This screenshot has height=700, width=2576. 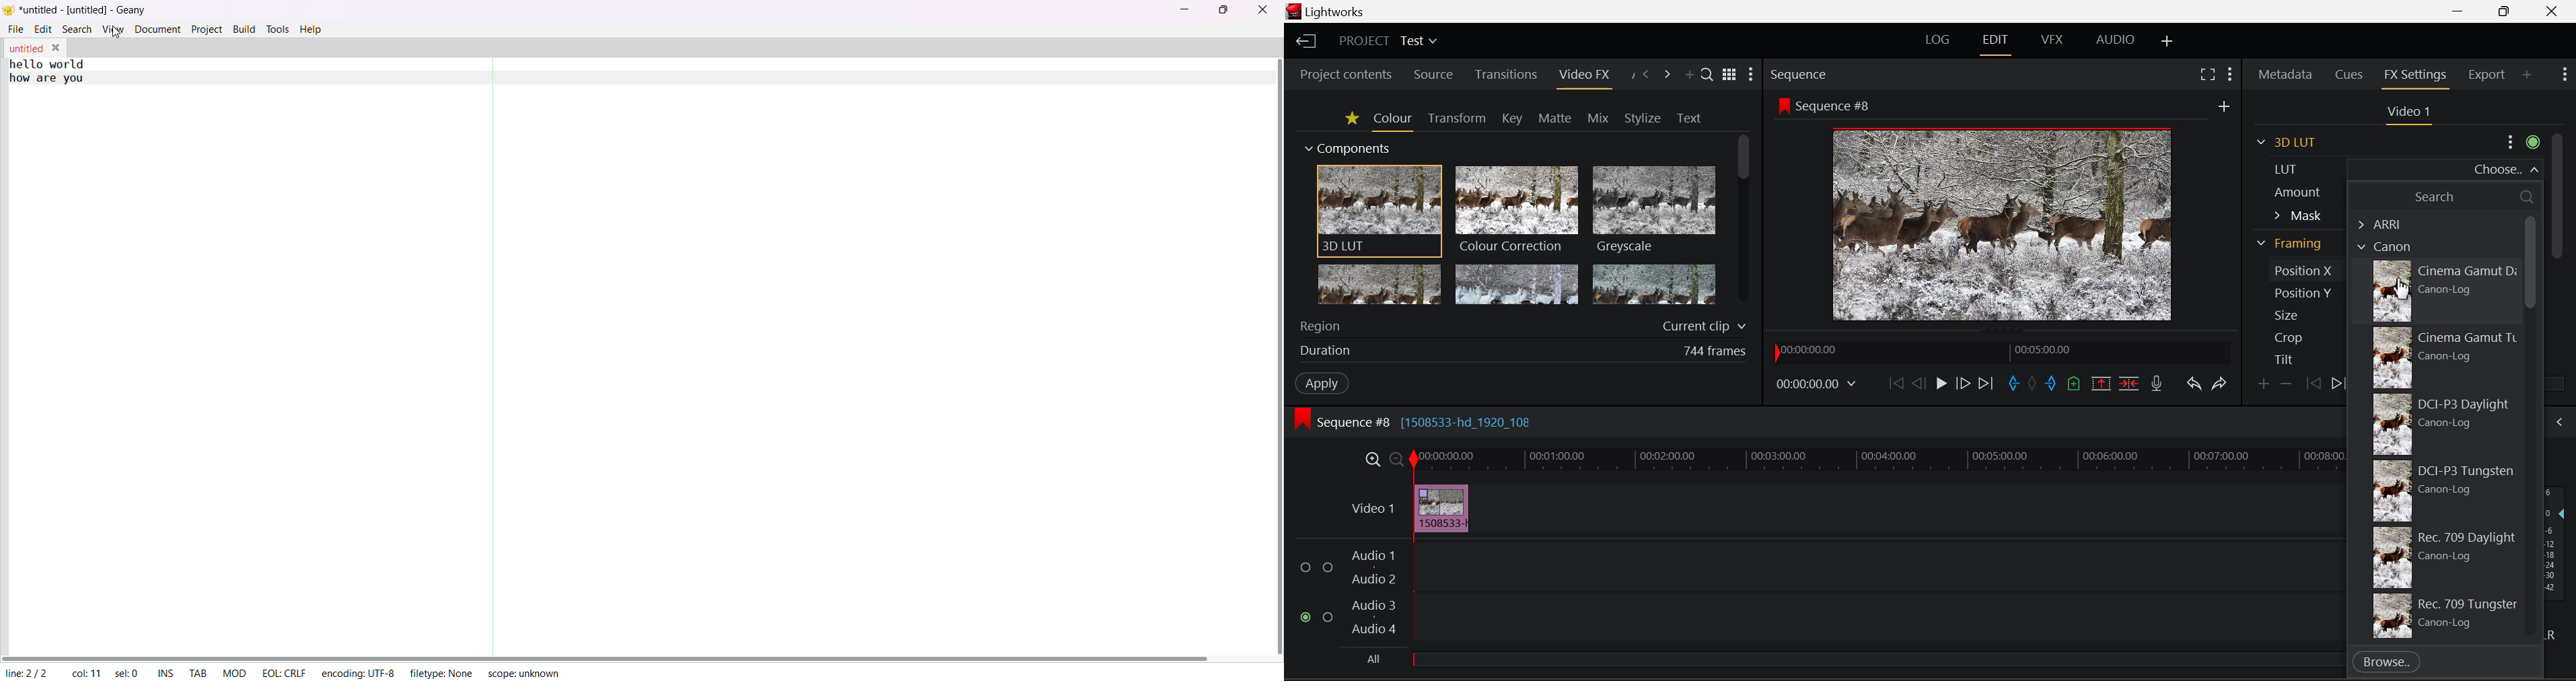 I want to click on Project contents, so click(x=1345, y=76).